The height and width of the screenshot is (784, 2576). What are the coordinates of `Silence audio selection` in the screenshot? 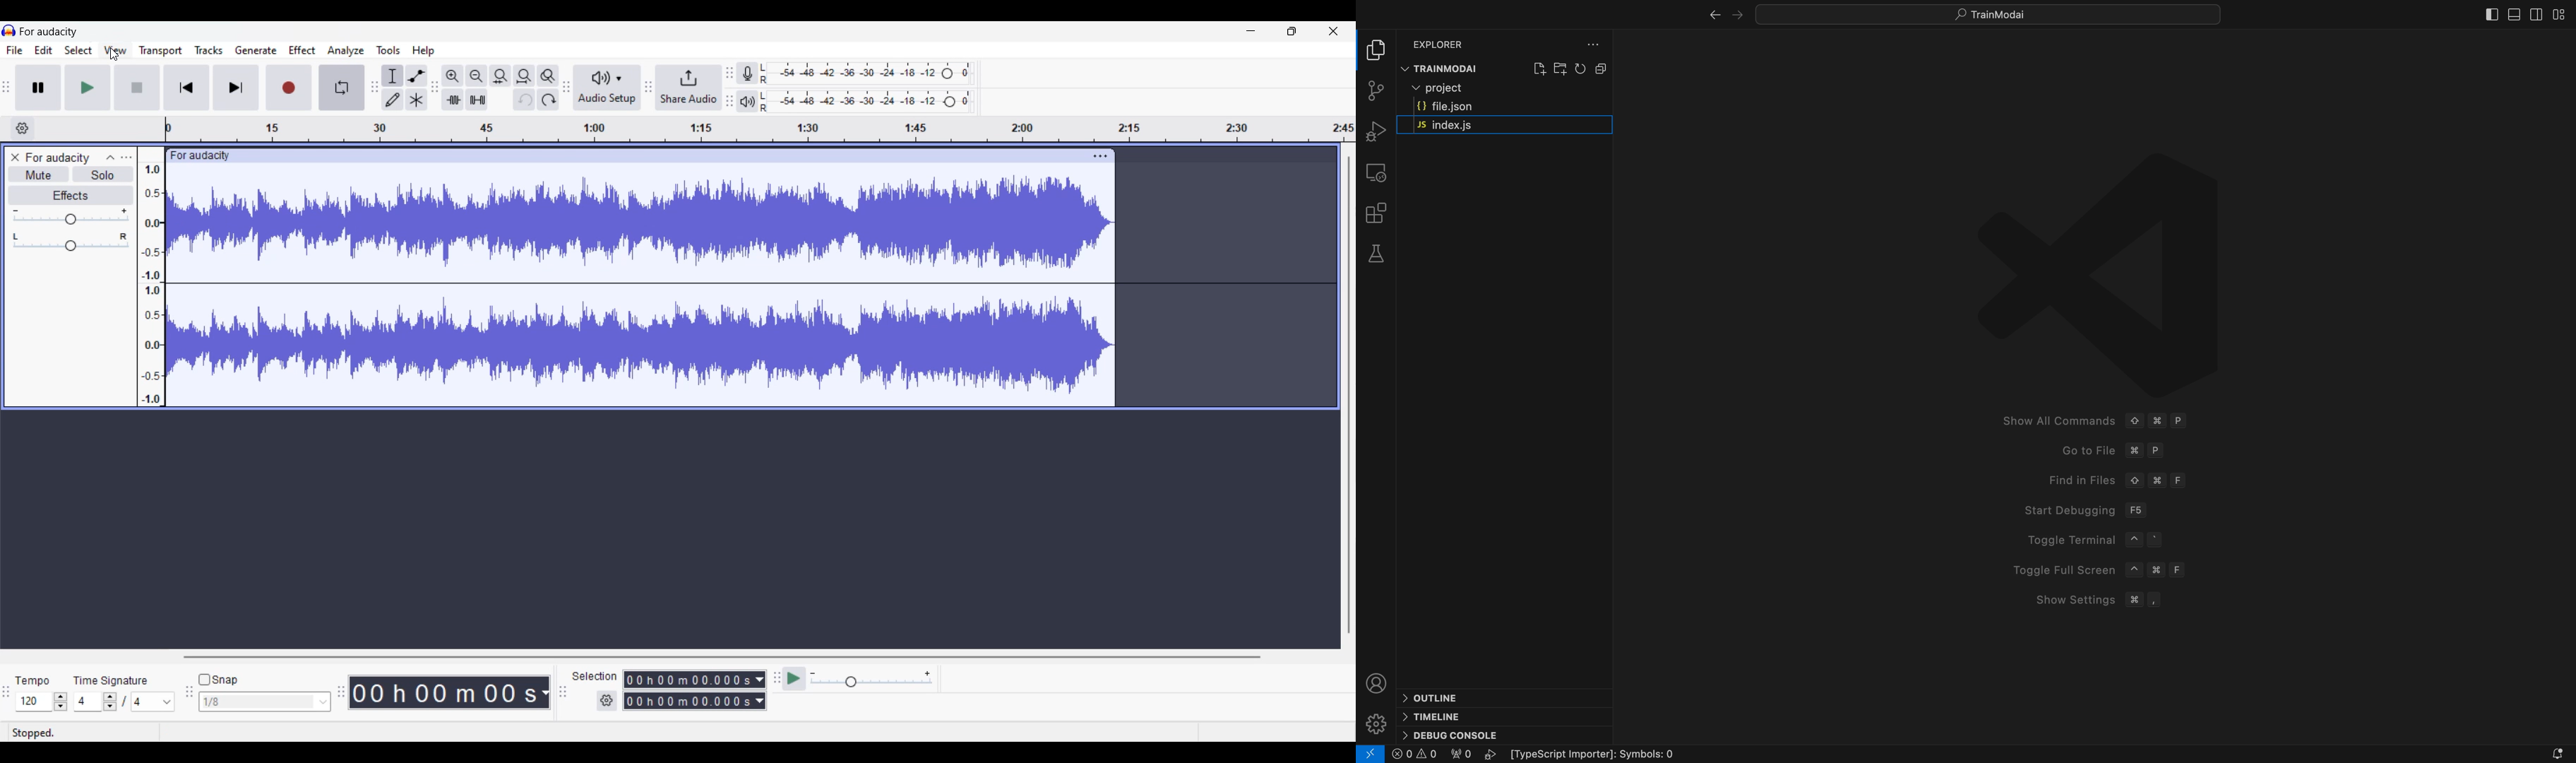 It's located at (477, 100).